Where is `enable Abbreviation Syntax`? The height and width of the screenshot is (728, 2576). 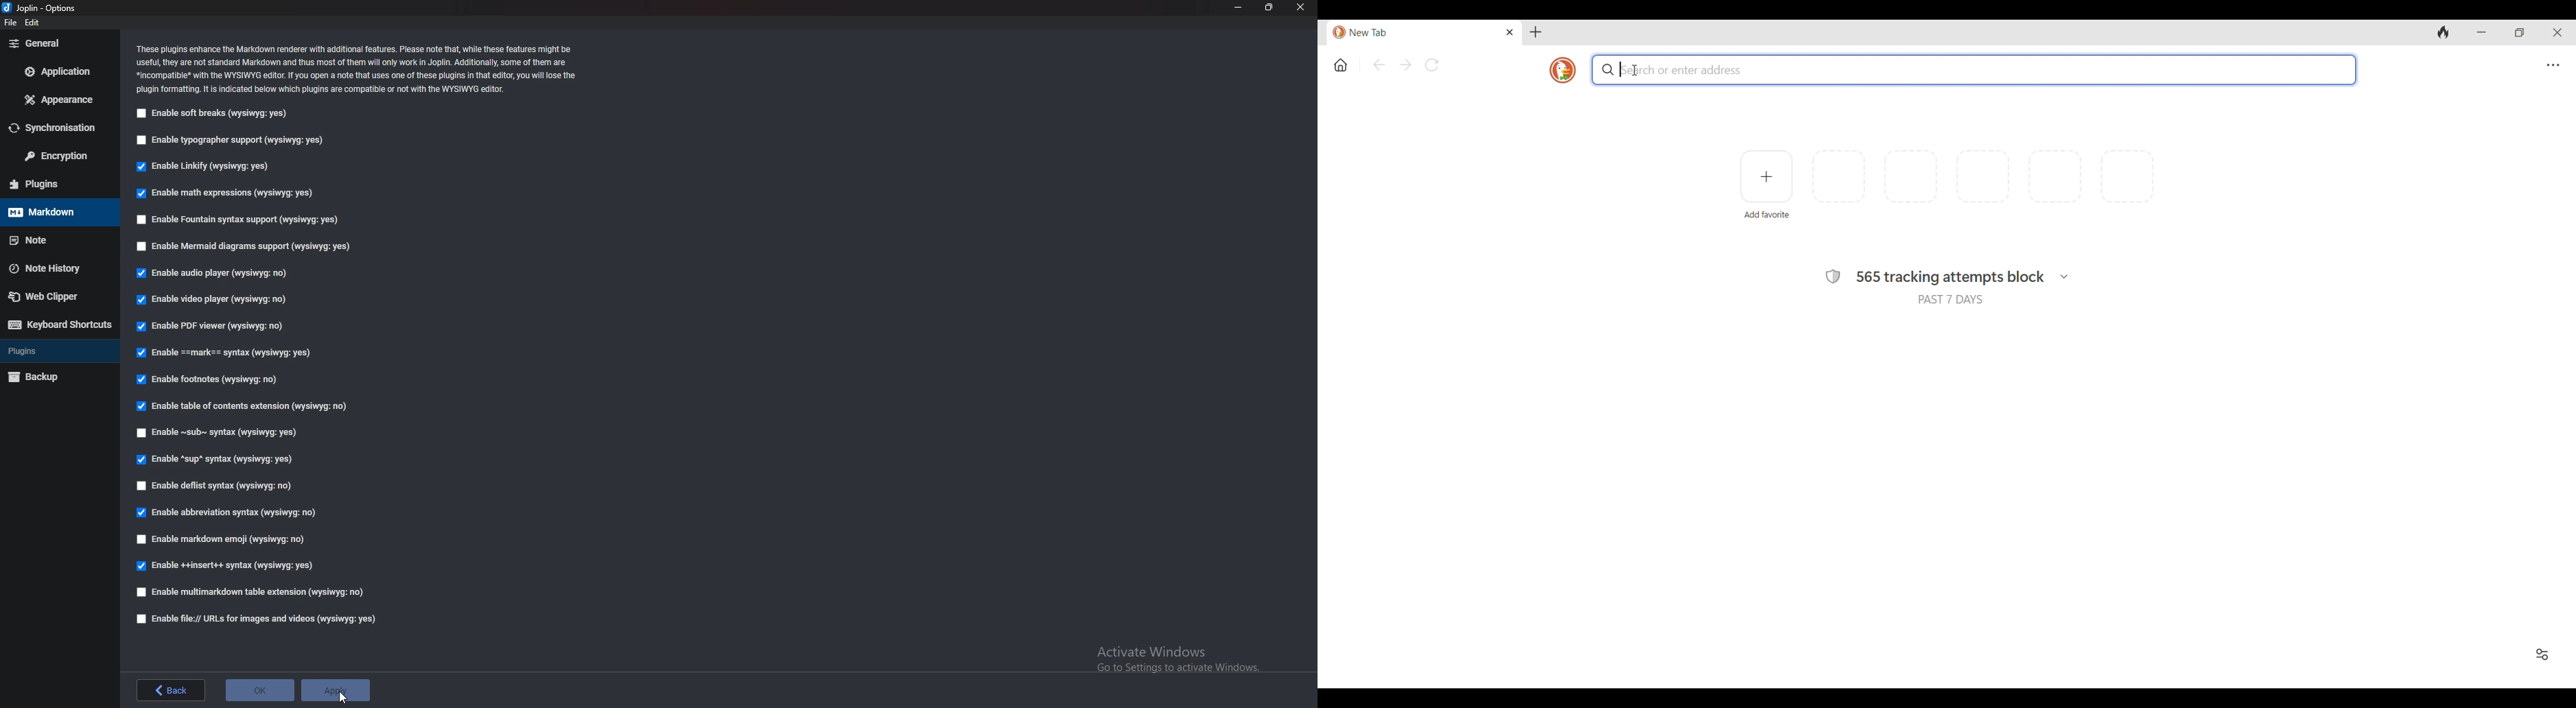 enable Abbreviation Syntax is located at coordinates (229, 513).